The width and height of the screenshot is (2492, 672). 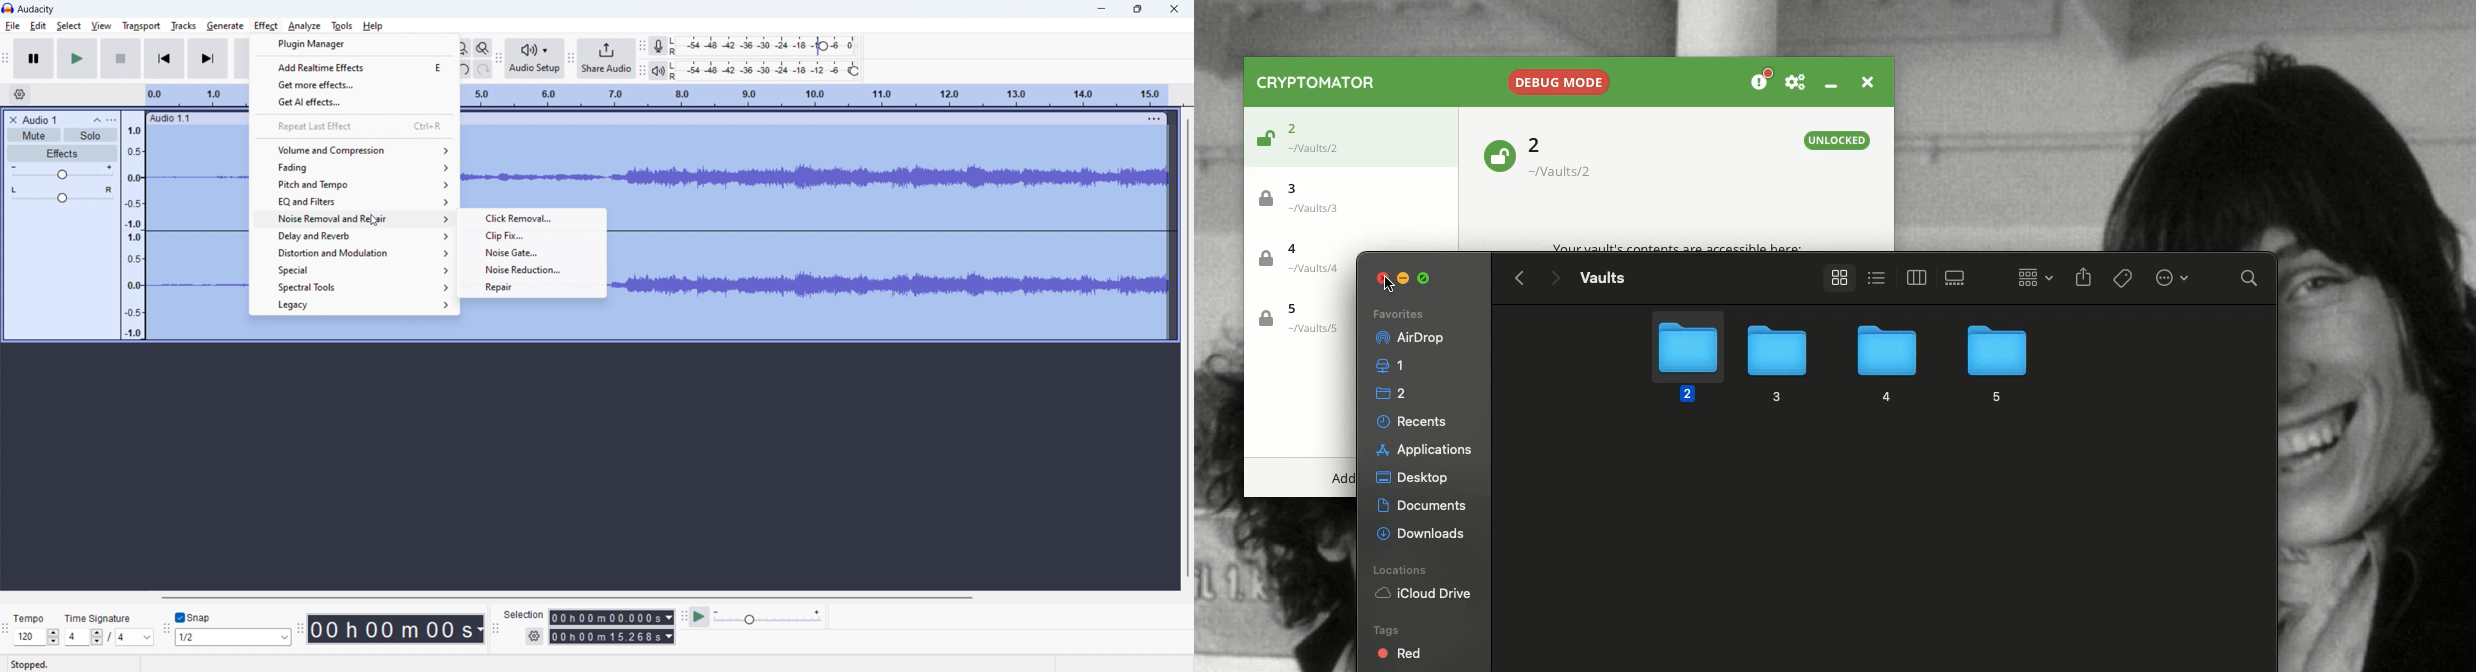 What do you see at coordinates (769, 617) in the screenshot?
I see `playback meter` at bounding box center [769, 617].